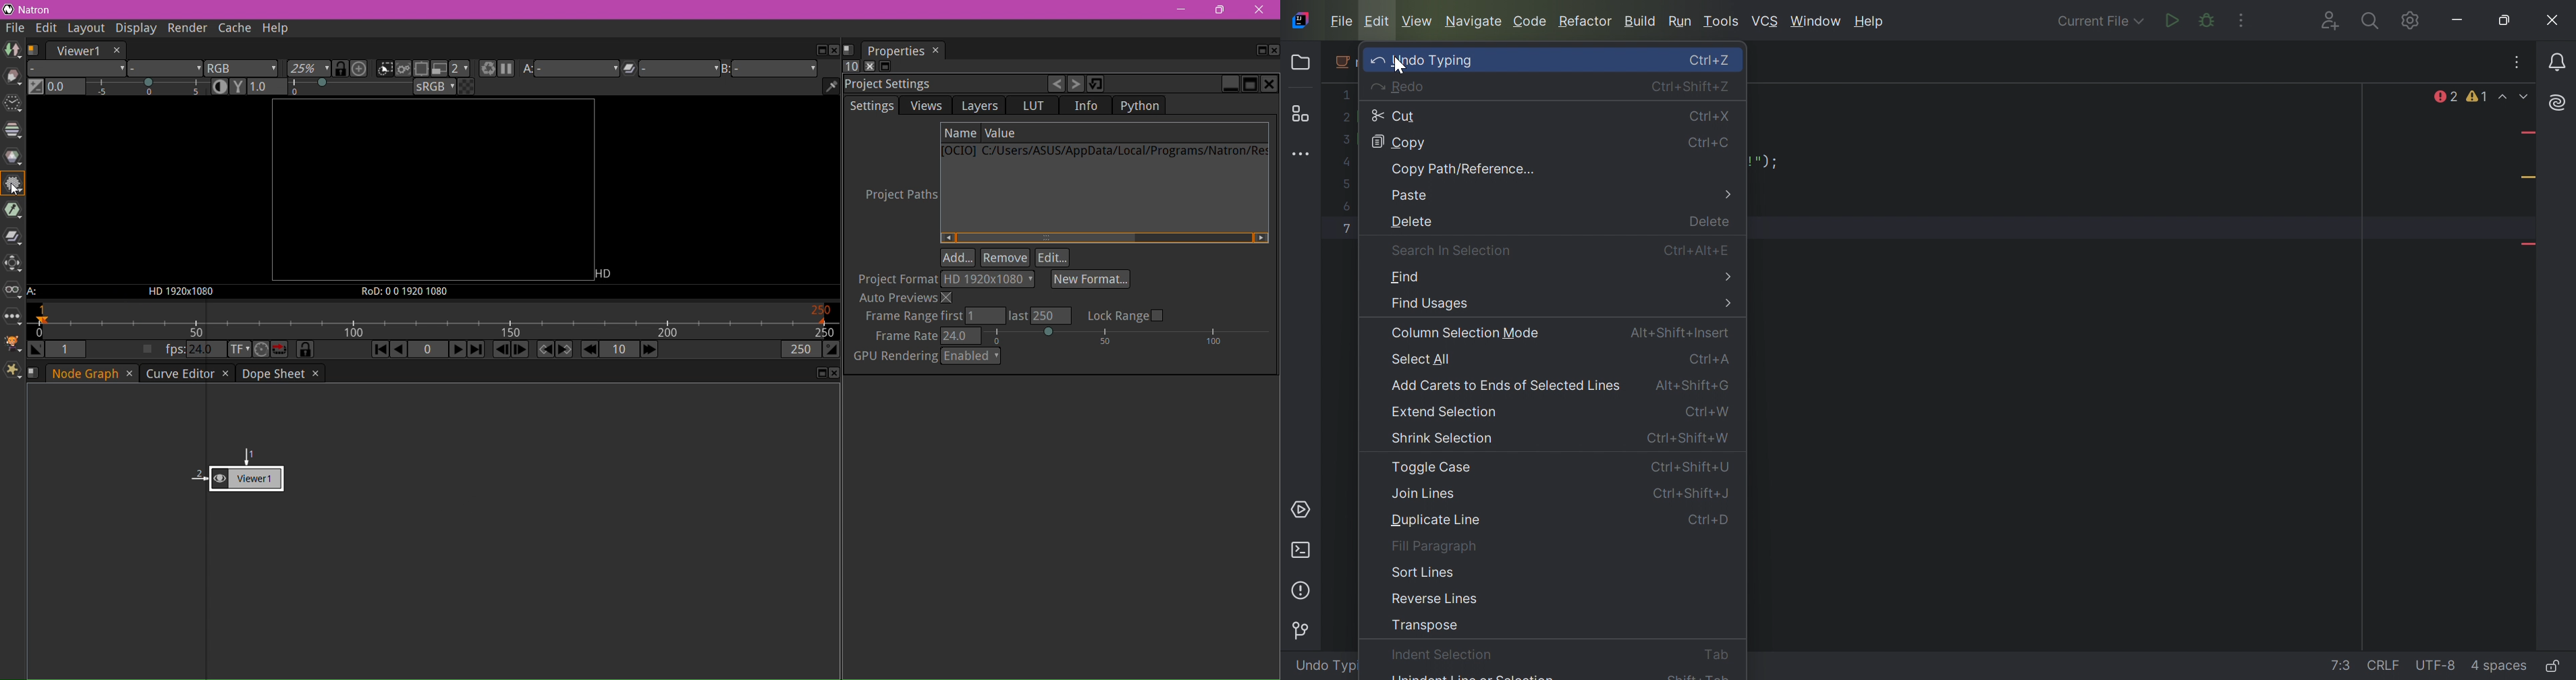 This screenshot has width=2576, height=700. Describe the element at coordinates (1726, 304) in the screenshot. I see `More` at that location.